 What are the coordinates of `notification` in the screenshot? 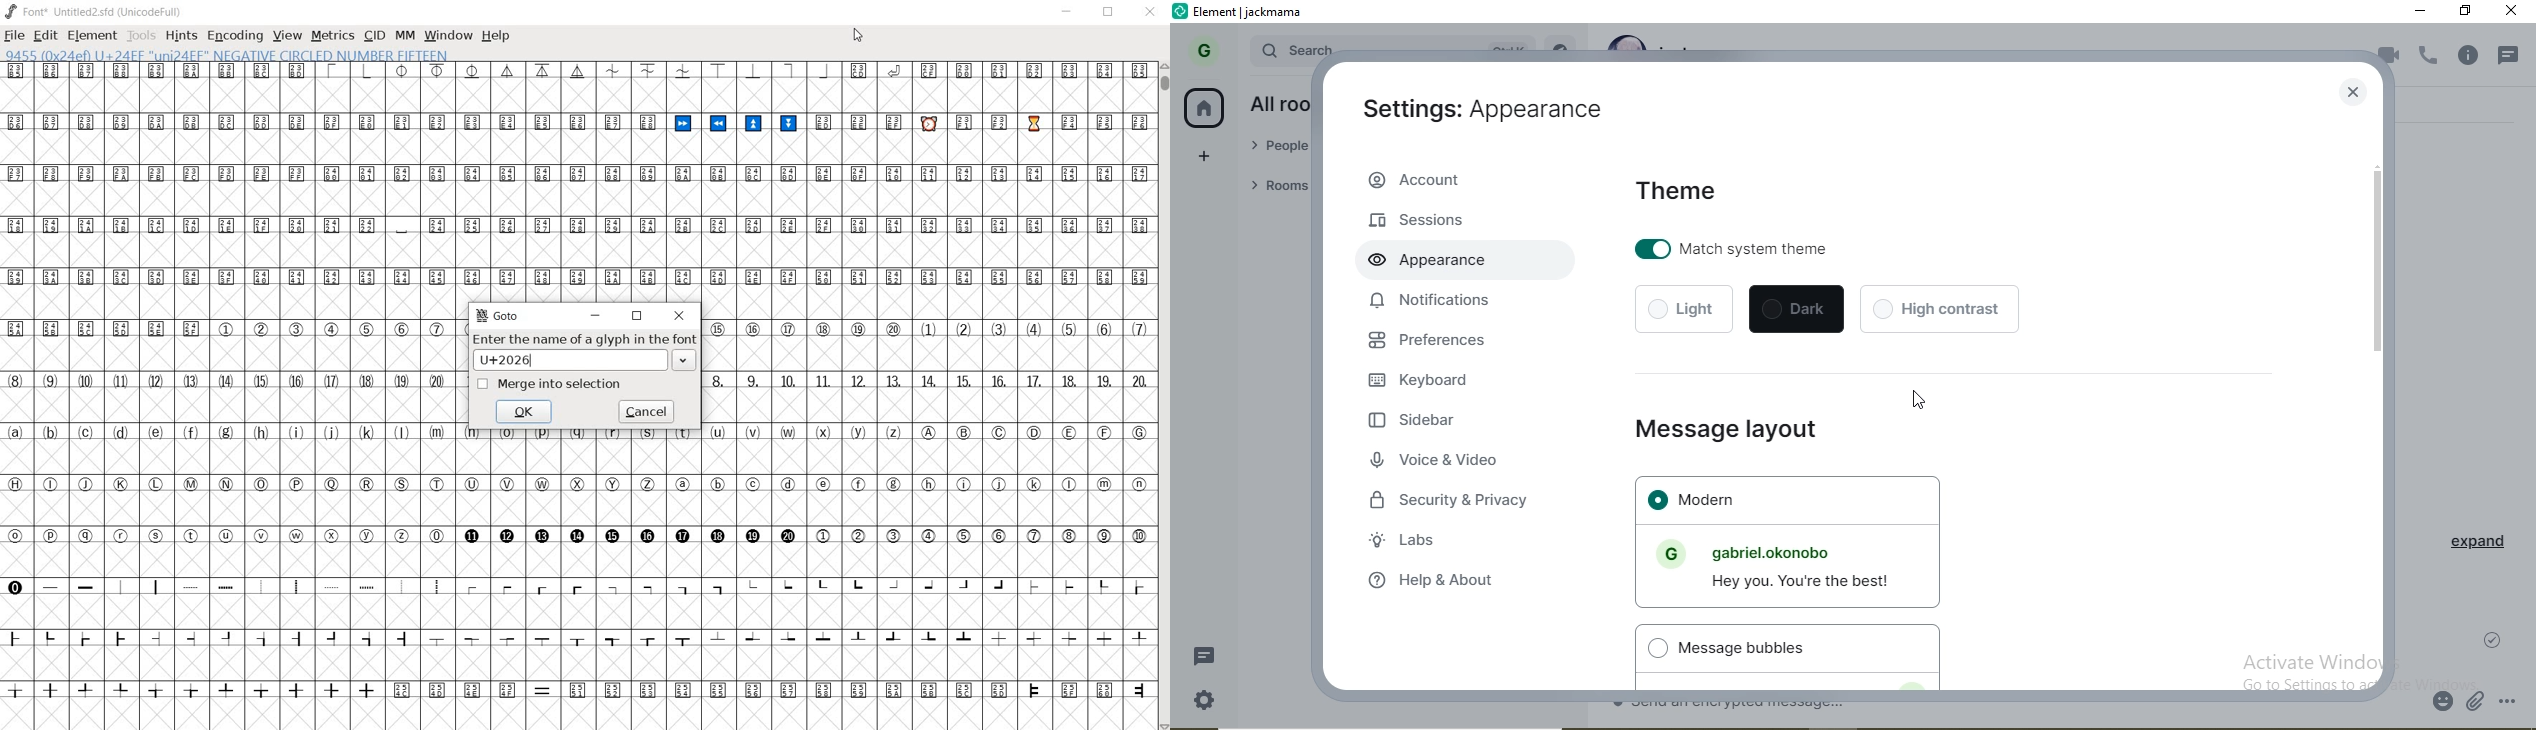 It's located at (2512, 51).